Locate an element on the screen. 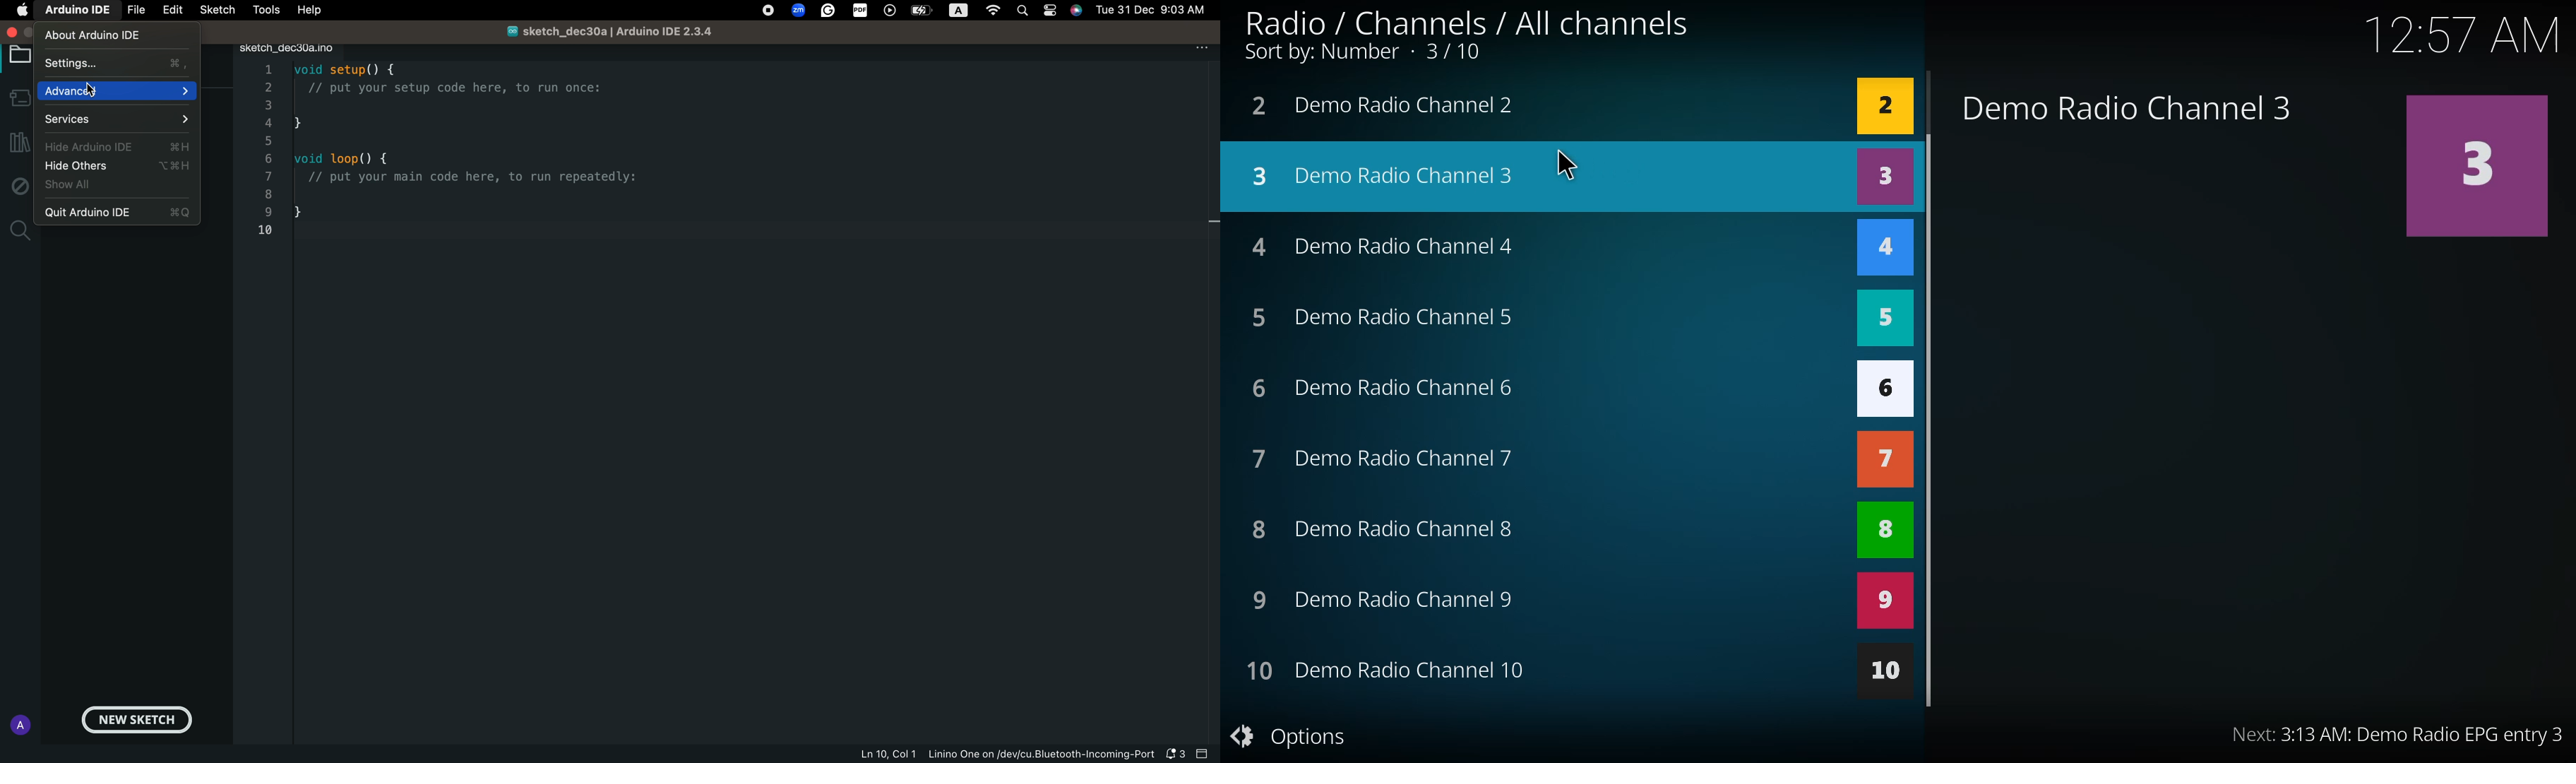  6 is located at coordinates (1884, 387).